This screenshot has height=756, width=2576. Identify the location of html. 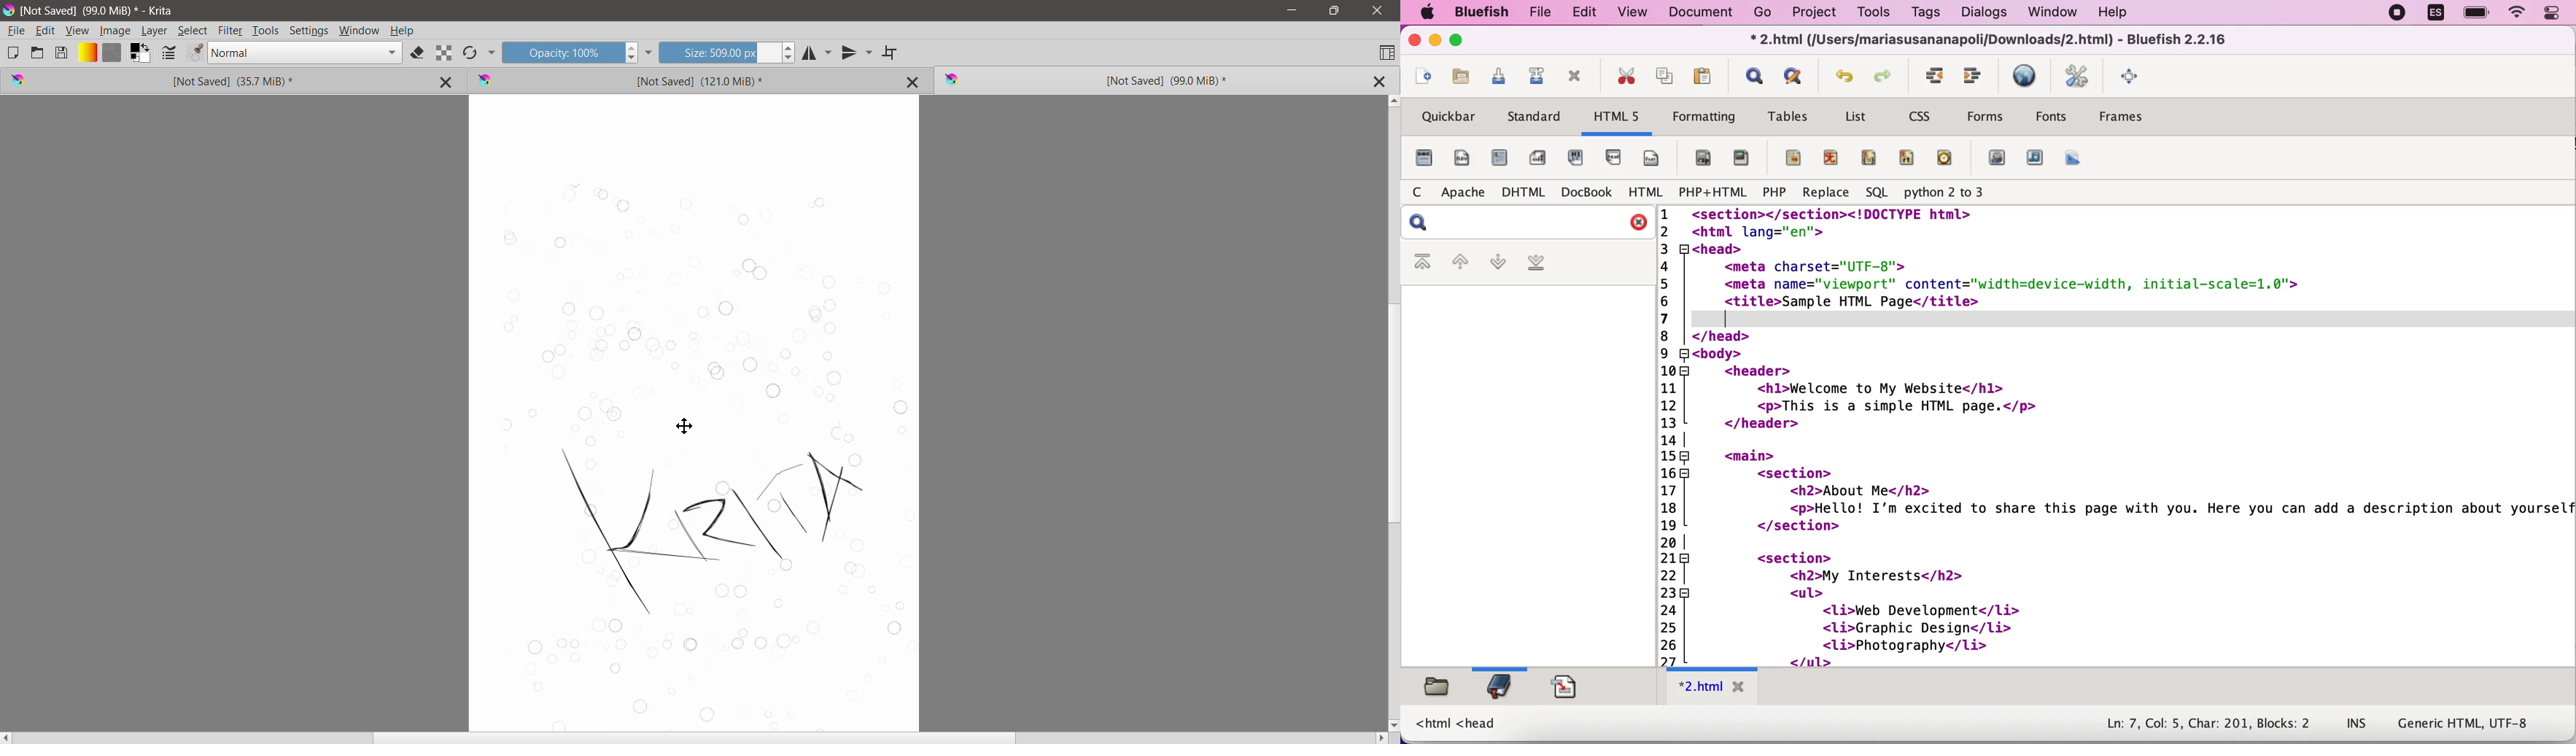
(1645, 193).